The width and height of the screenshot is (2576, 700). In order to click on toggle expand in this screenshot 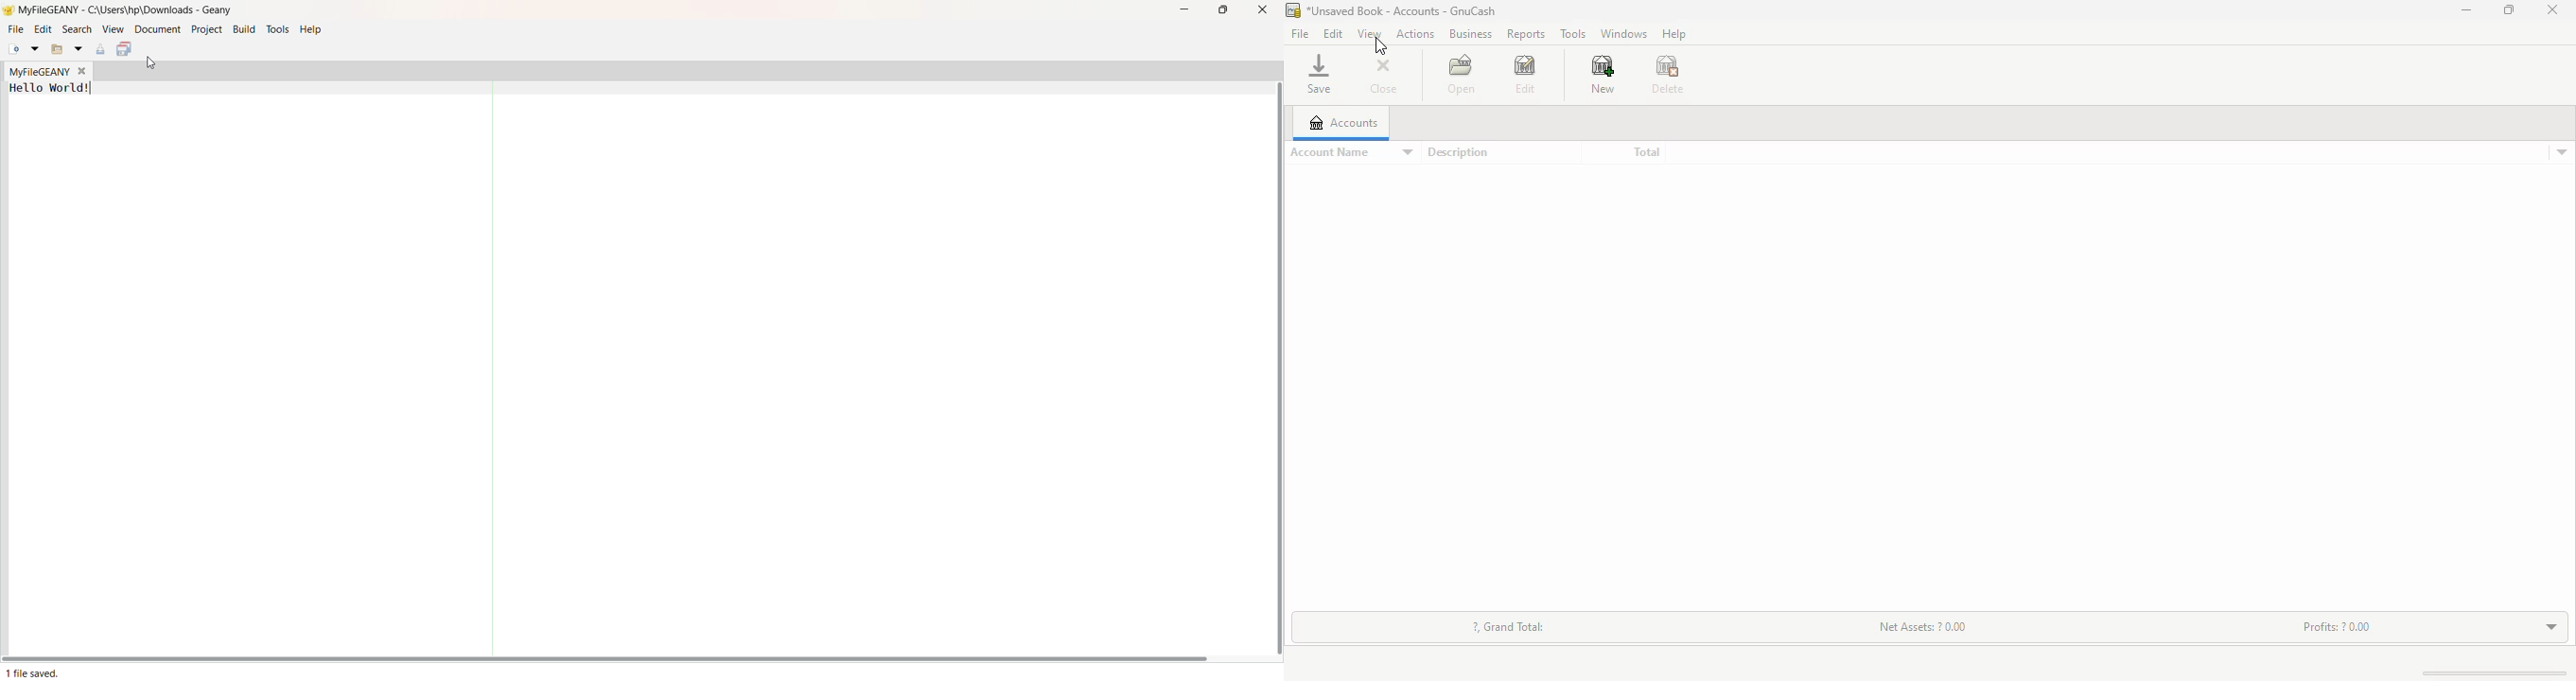, I will do `click(2552, 627)`.